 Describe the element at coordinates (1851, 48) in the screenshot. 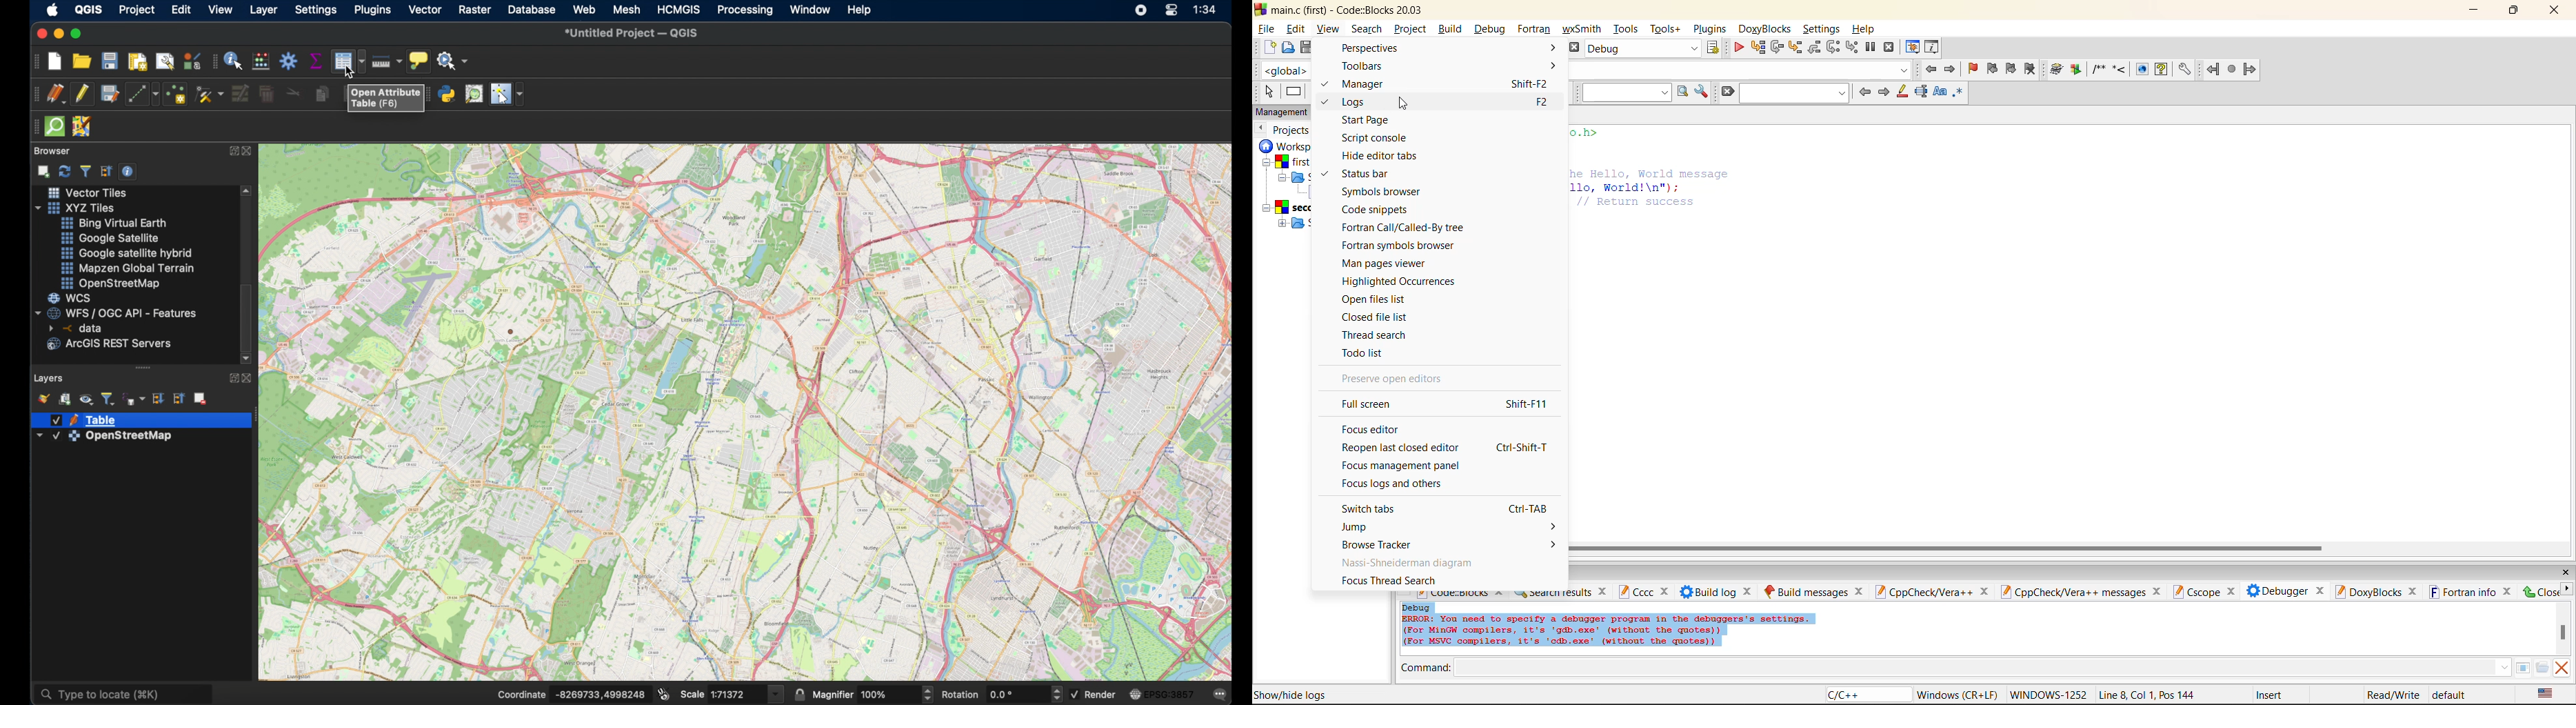

I see `step into instruction` at that location.